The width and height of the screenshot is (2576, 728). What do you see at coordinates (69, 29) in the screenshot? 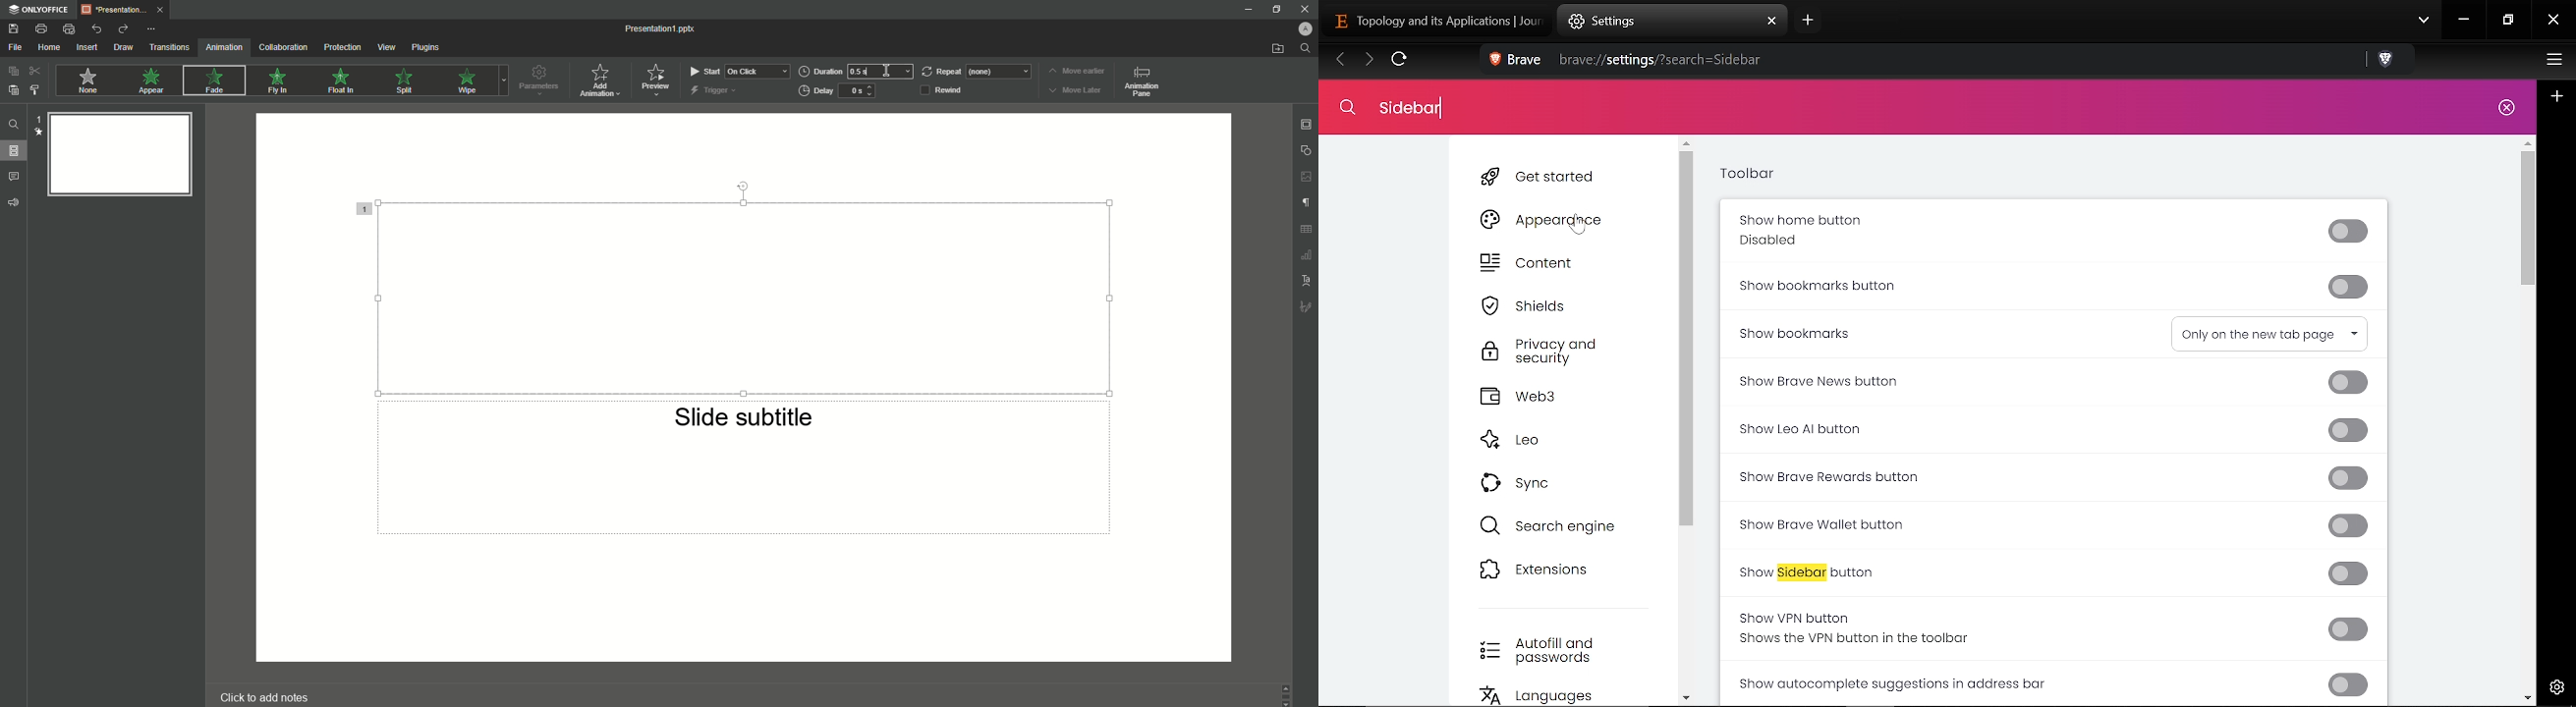
I see `Quick Print` at bounding box center [69, 29].